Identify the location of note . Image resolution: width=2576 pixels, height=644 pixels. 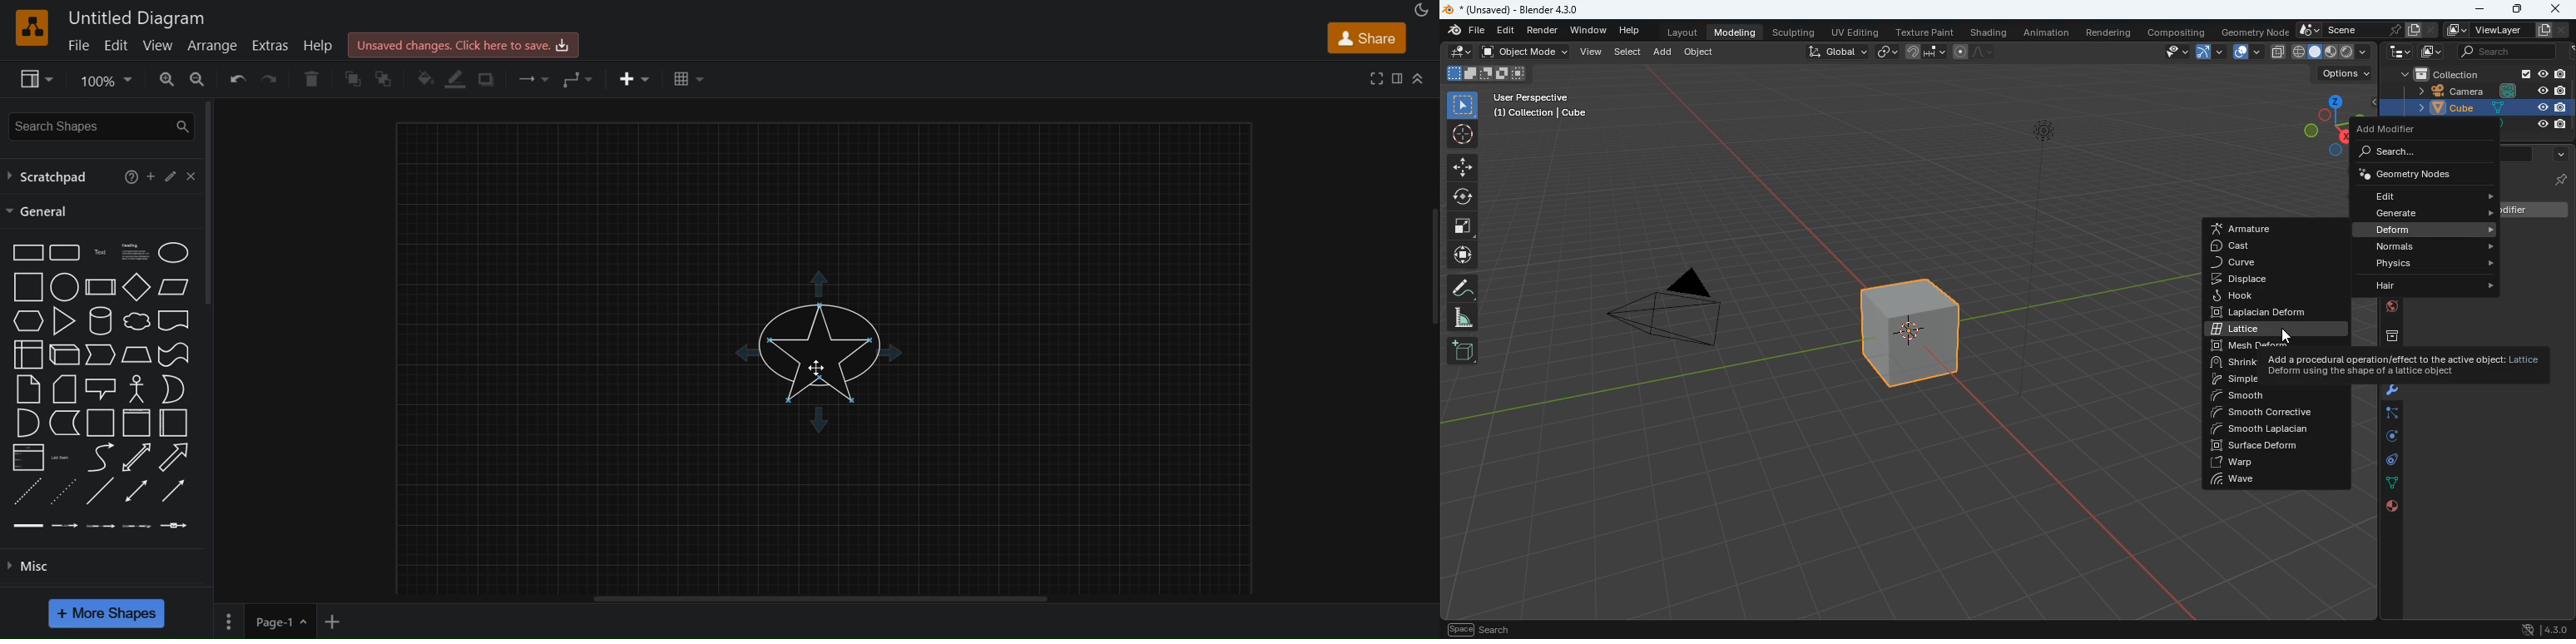
(28, 390).